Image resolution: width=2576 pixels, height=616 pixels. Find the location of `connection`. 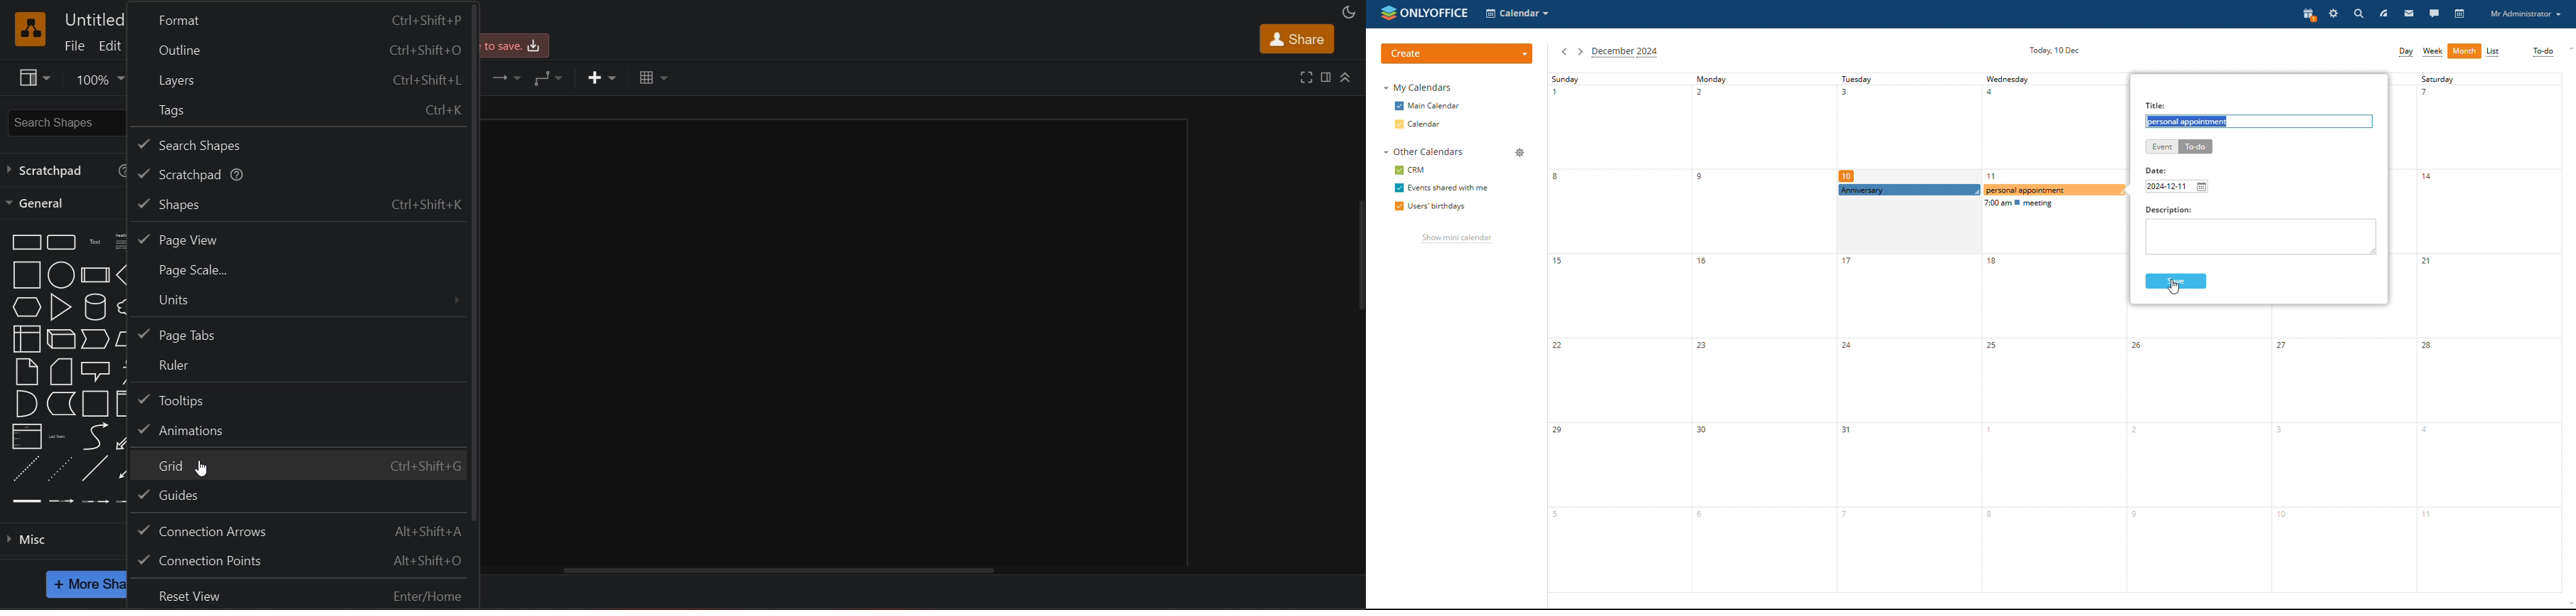

connection is located at coordinates (502, 76).